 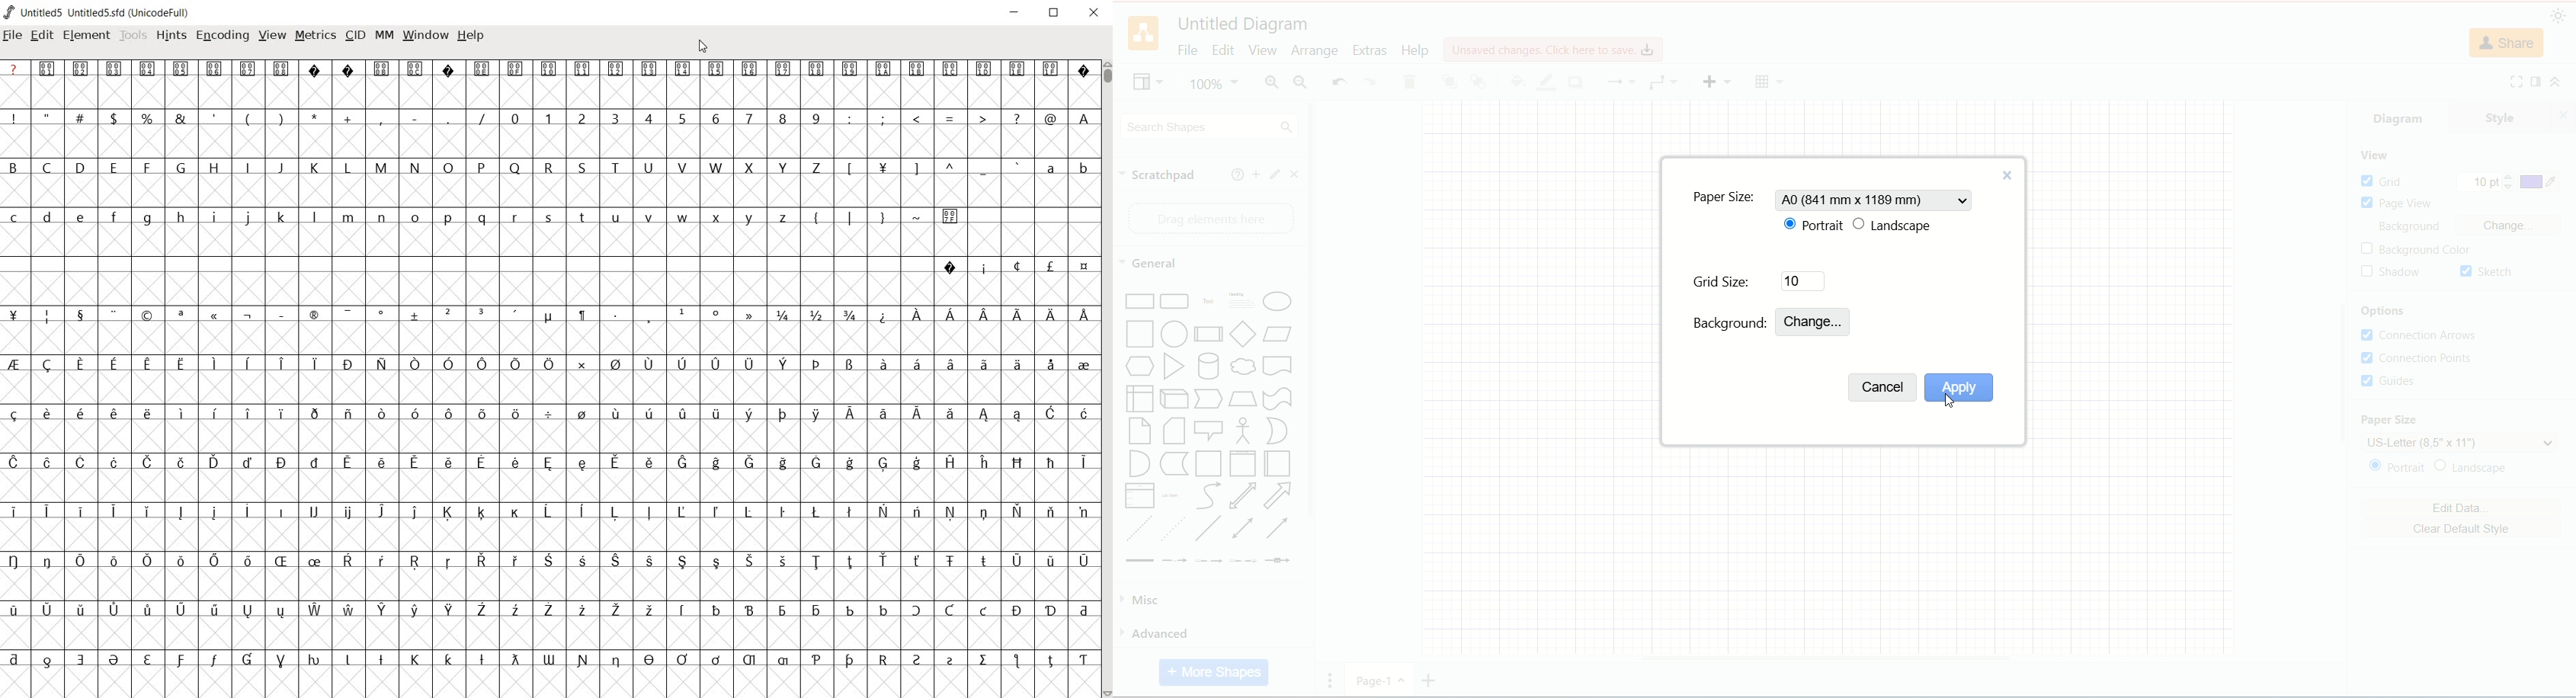 I want to click on Symbol, so click(x=45, y=415).